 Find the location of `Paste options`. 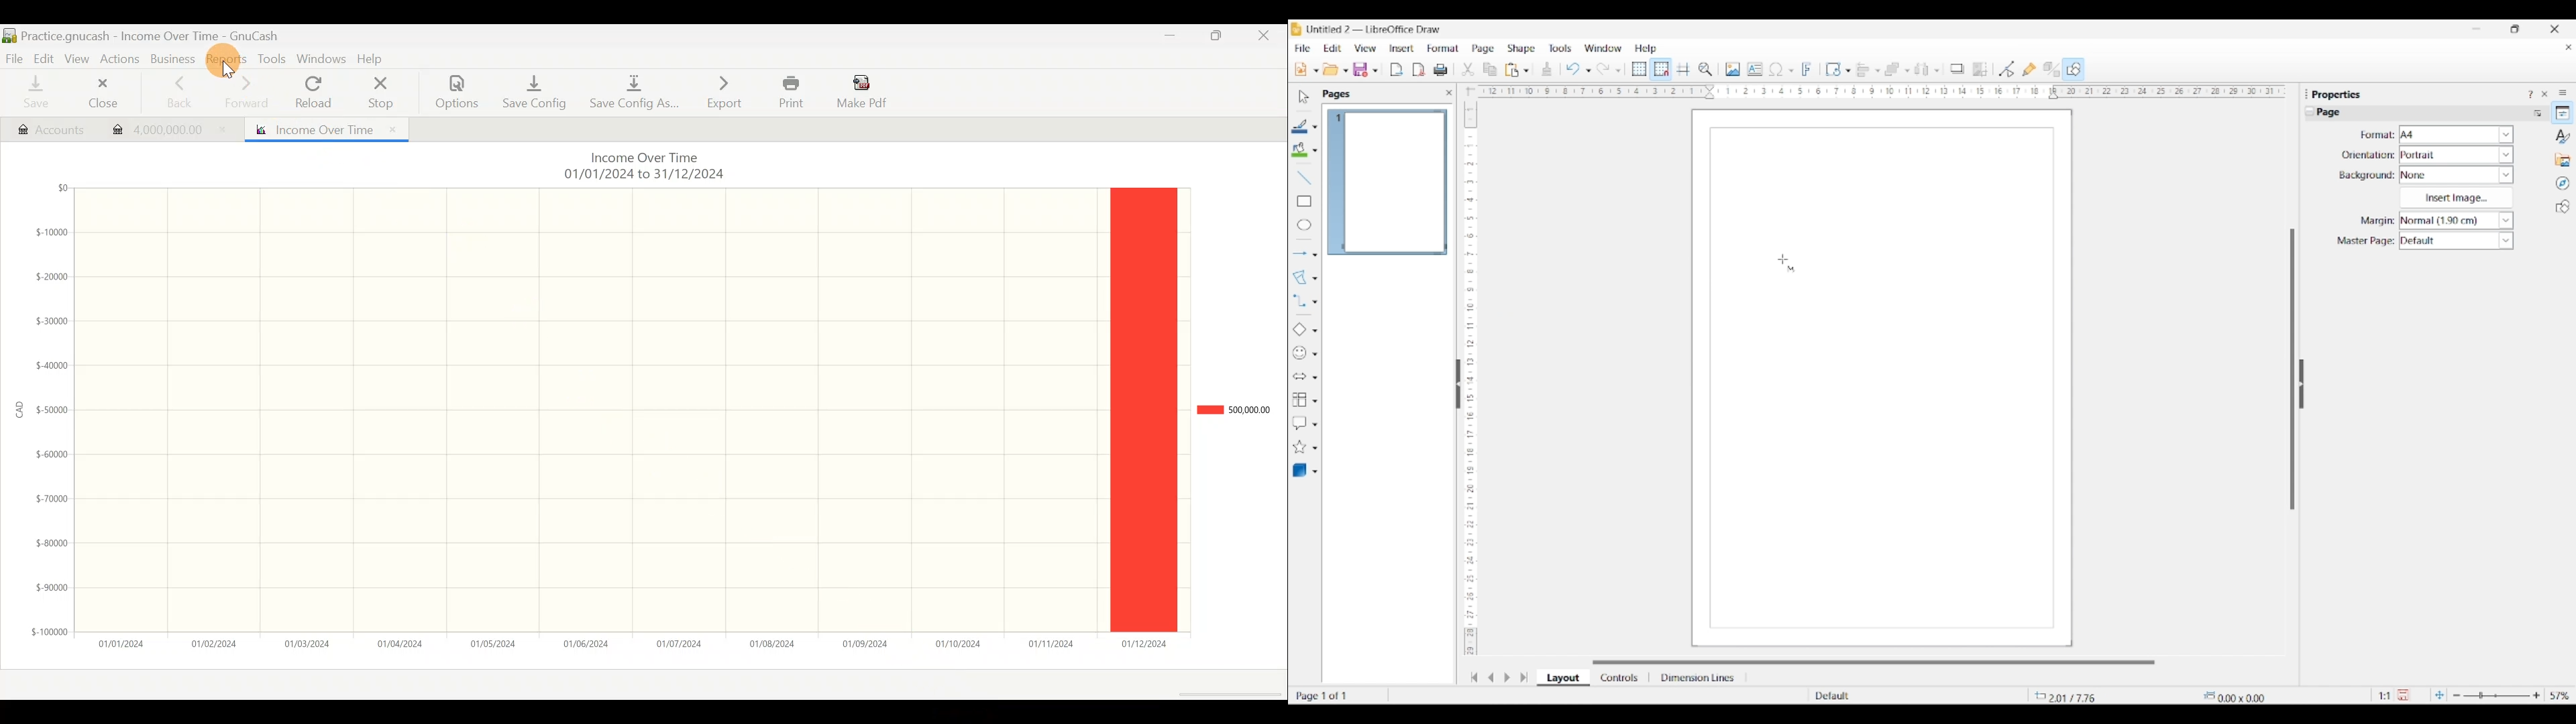

Paste options is located at coordinates (1526, 70).